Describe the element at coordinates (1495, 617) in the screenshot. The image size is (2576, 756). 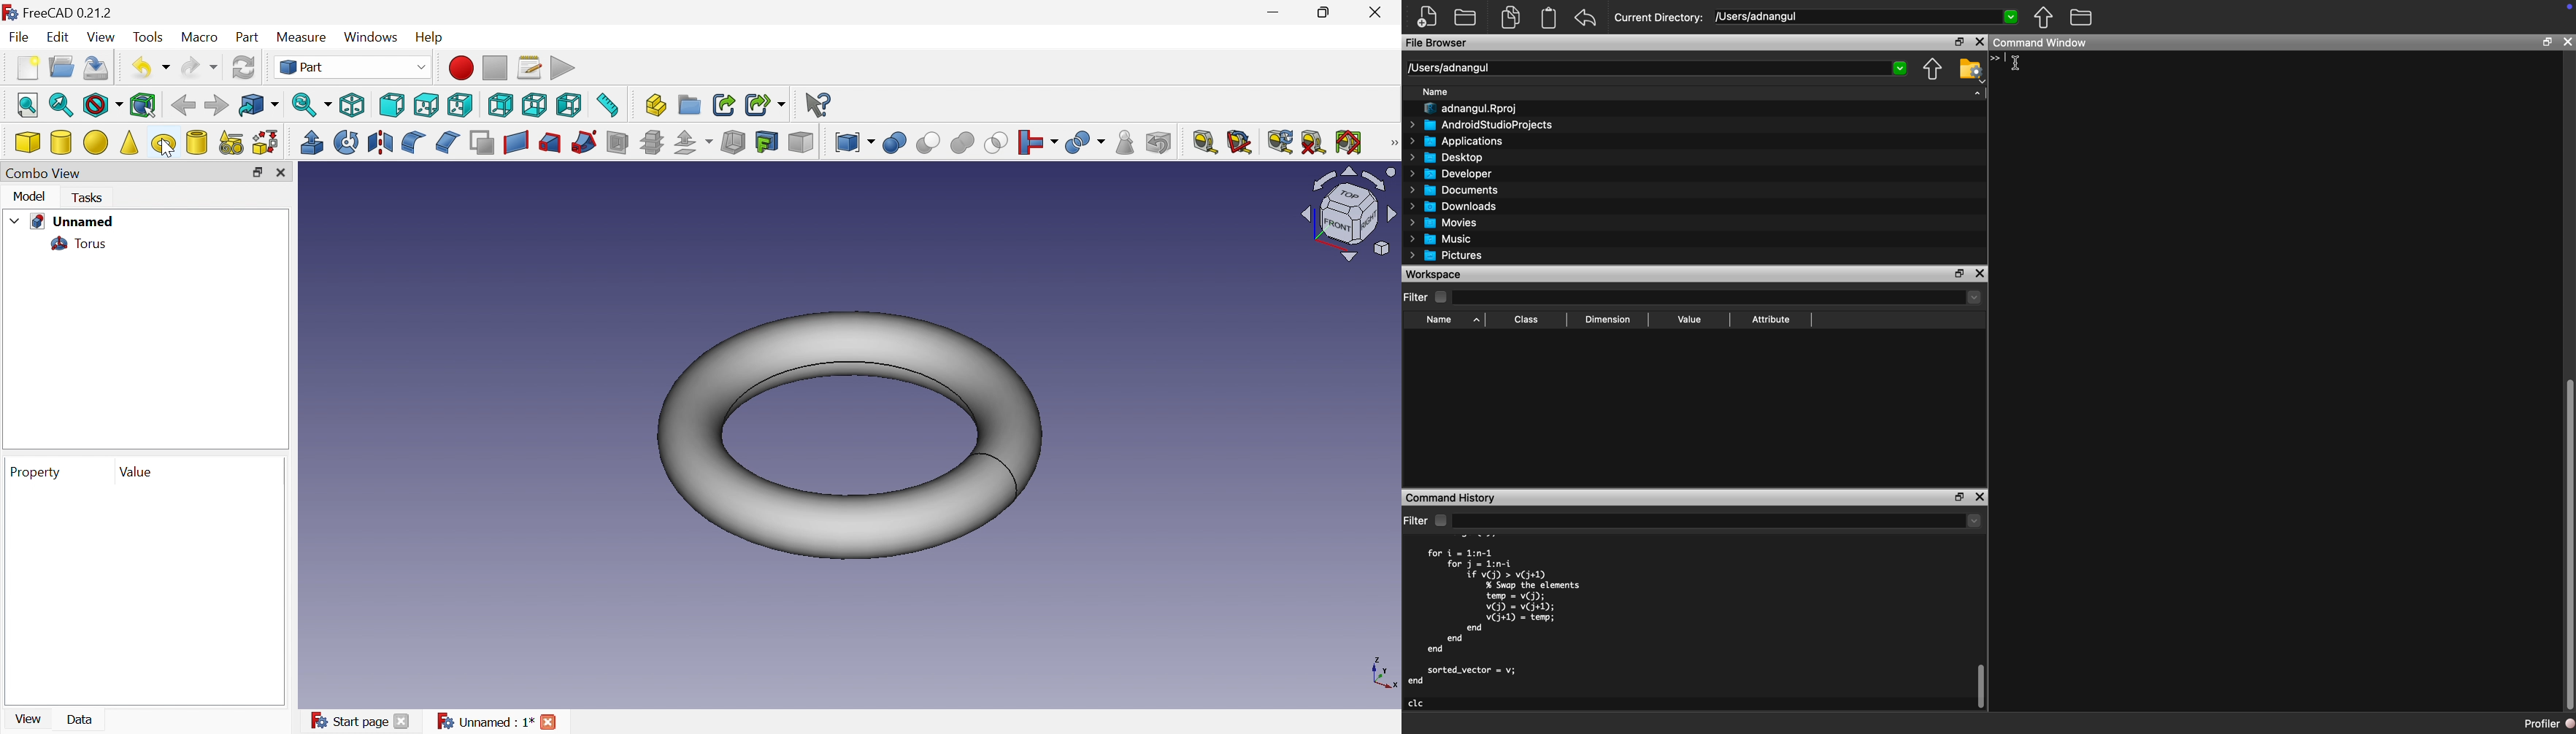
I see `for i = 1:n-1
for j = 1:n-i
if v(3) > v(G+1)
% Swap the elements
temp = v(j);
v(3) = v(G+D);
v(j+1) = temp;
end
end
end
sorted_vector = v;
end` at that location.